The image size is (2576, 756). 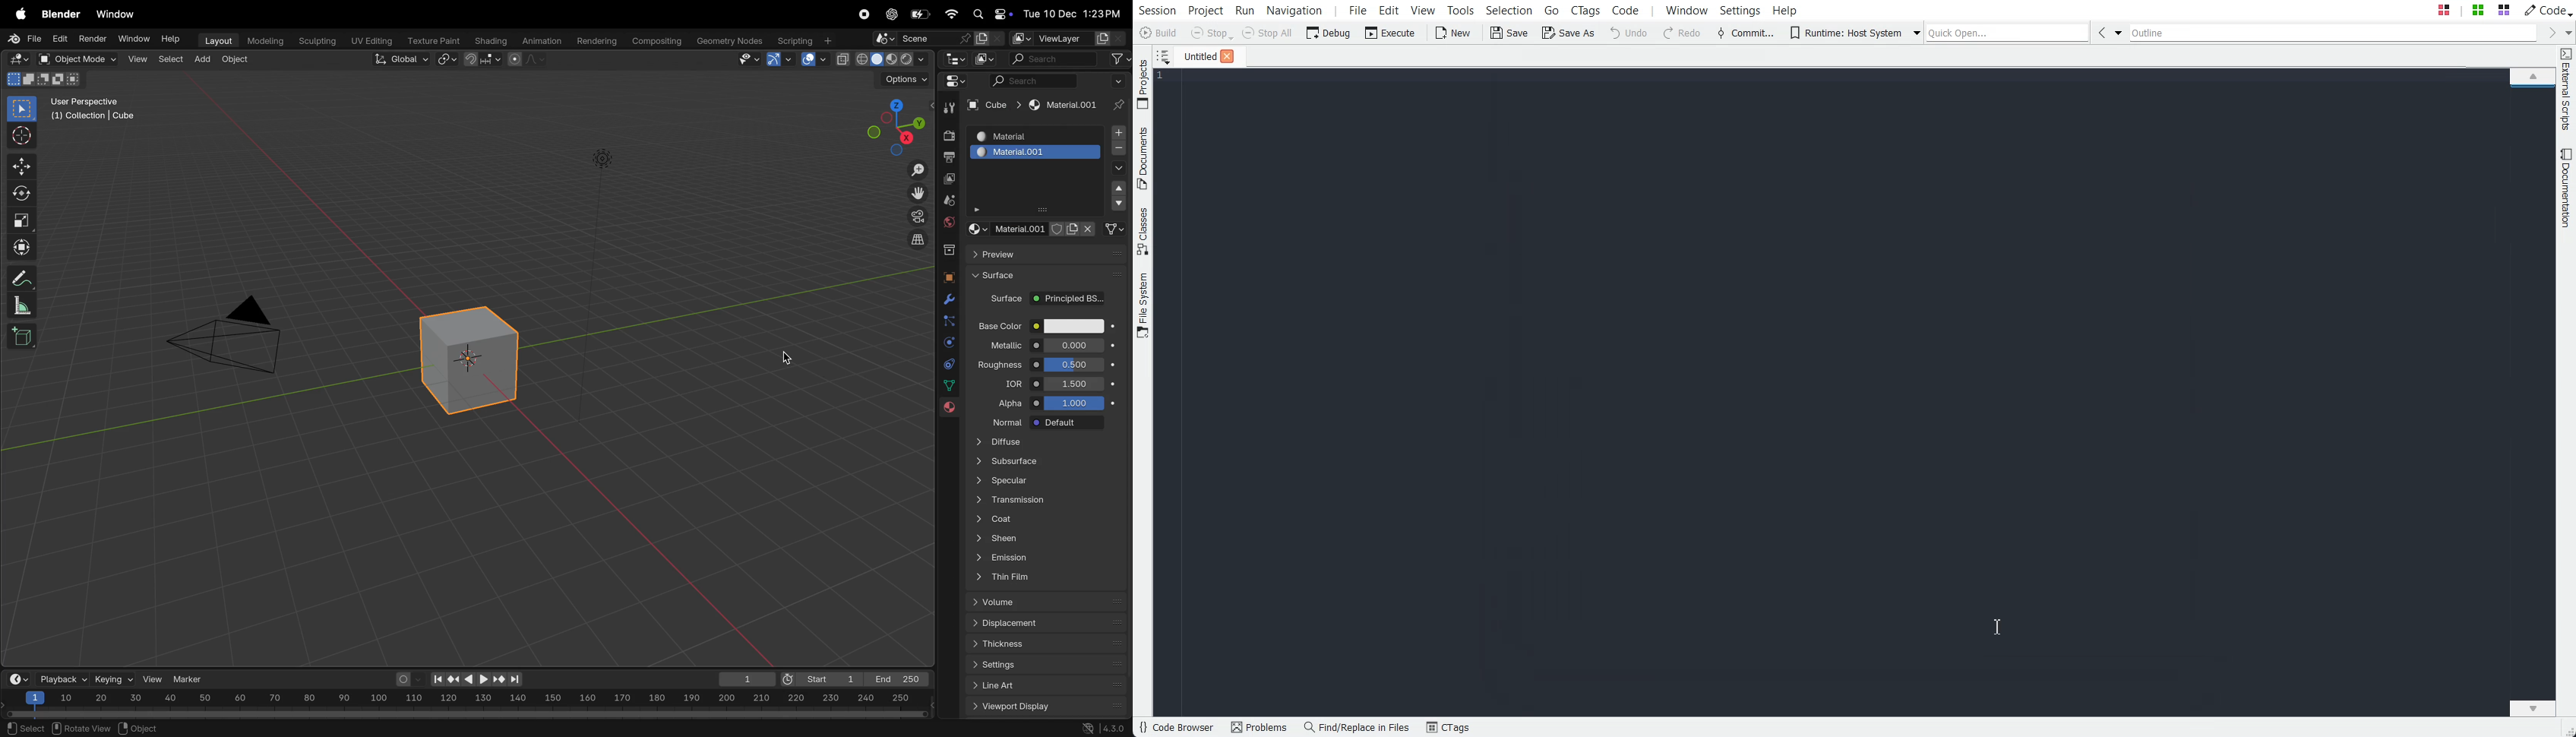 What do you see at coordinates (1048, 707) in the screenshot?
I see `view port display` at bounding box center [1048, 707].